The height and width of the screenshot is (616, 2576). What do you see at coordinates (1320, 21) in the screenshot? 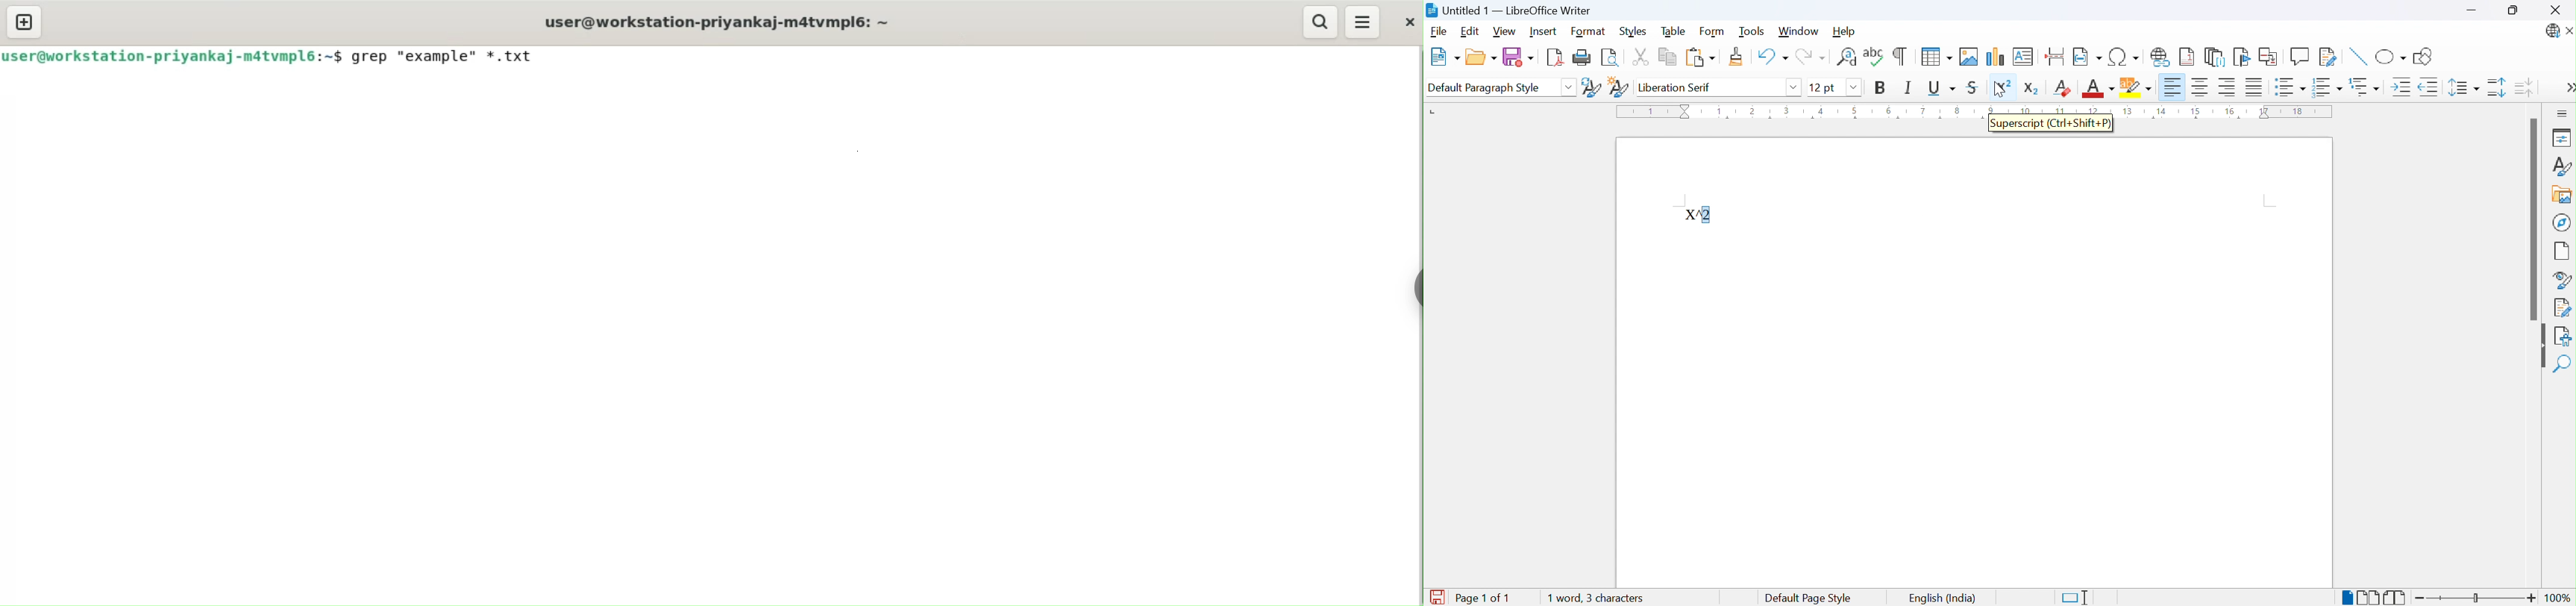
I see `search` at bounding box center [1320, 21].